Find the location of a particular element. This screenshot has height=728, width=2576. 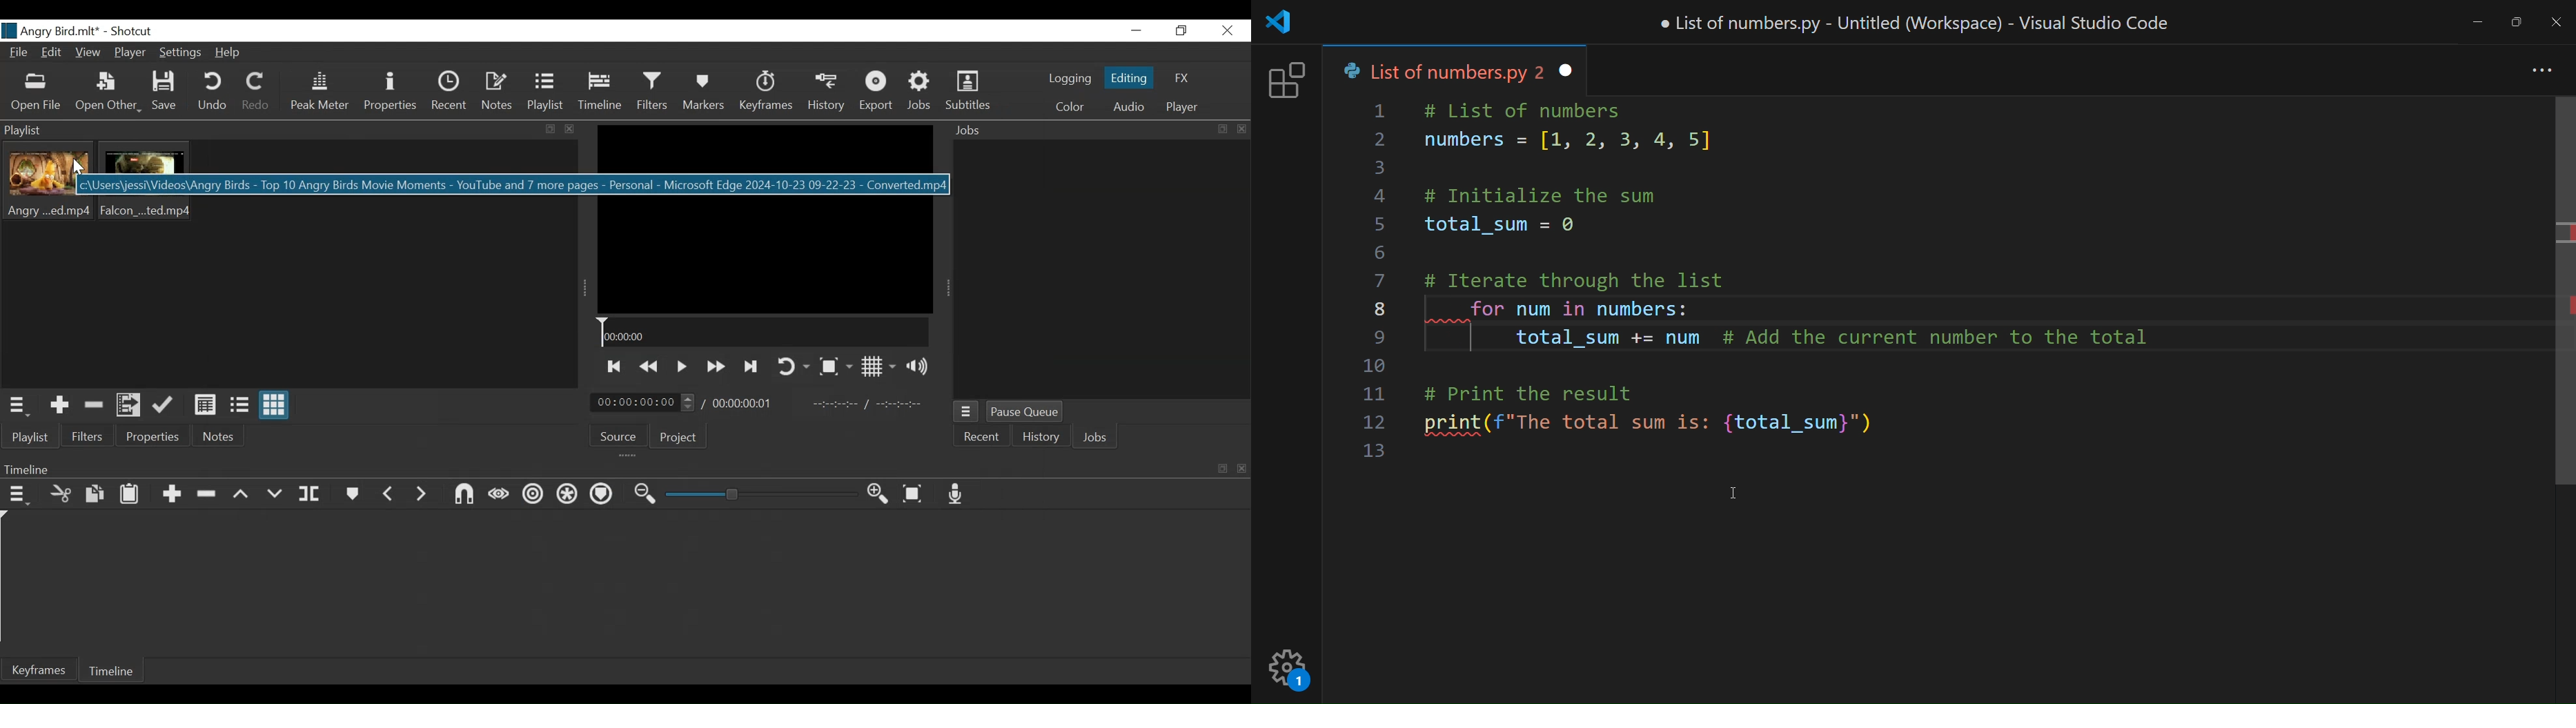

Keyframe is located at coordinates (38, 670).